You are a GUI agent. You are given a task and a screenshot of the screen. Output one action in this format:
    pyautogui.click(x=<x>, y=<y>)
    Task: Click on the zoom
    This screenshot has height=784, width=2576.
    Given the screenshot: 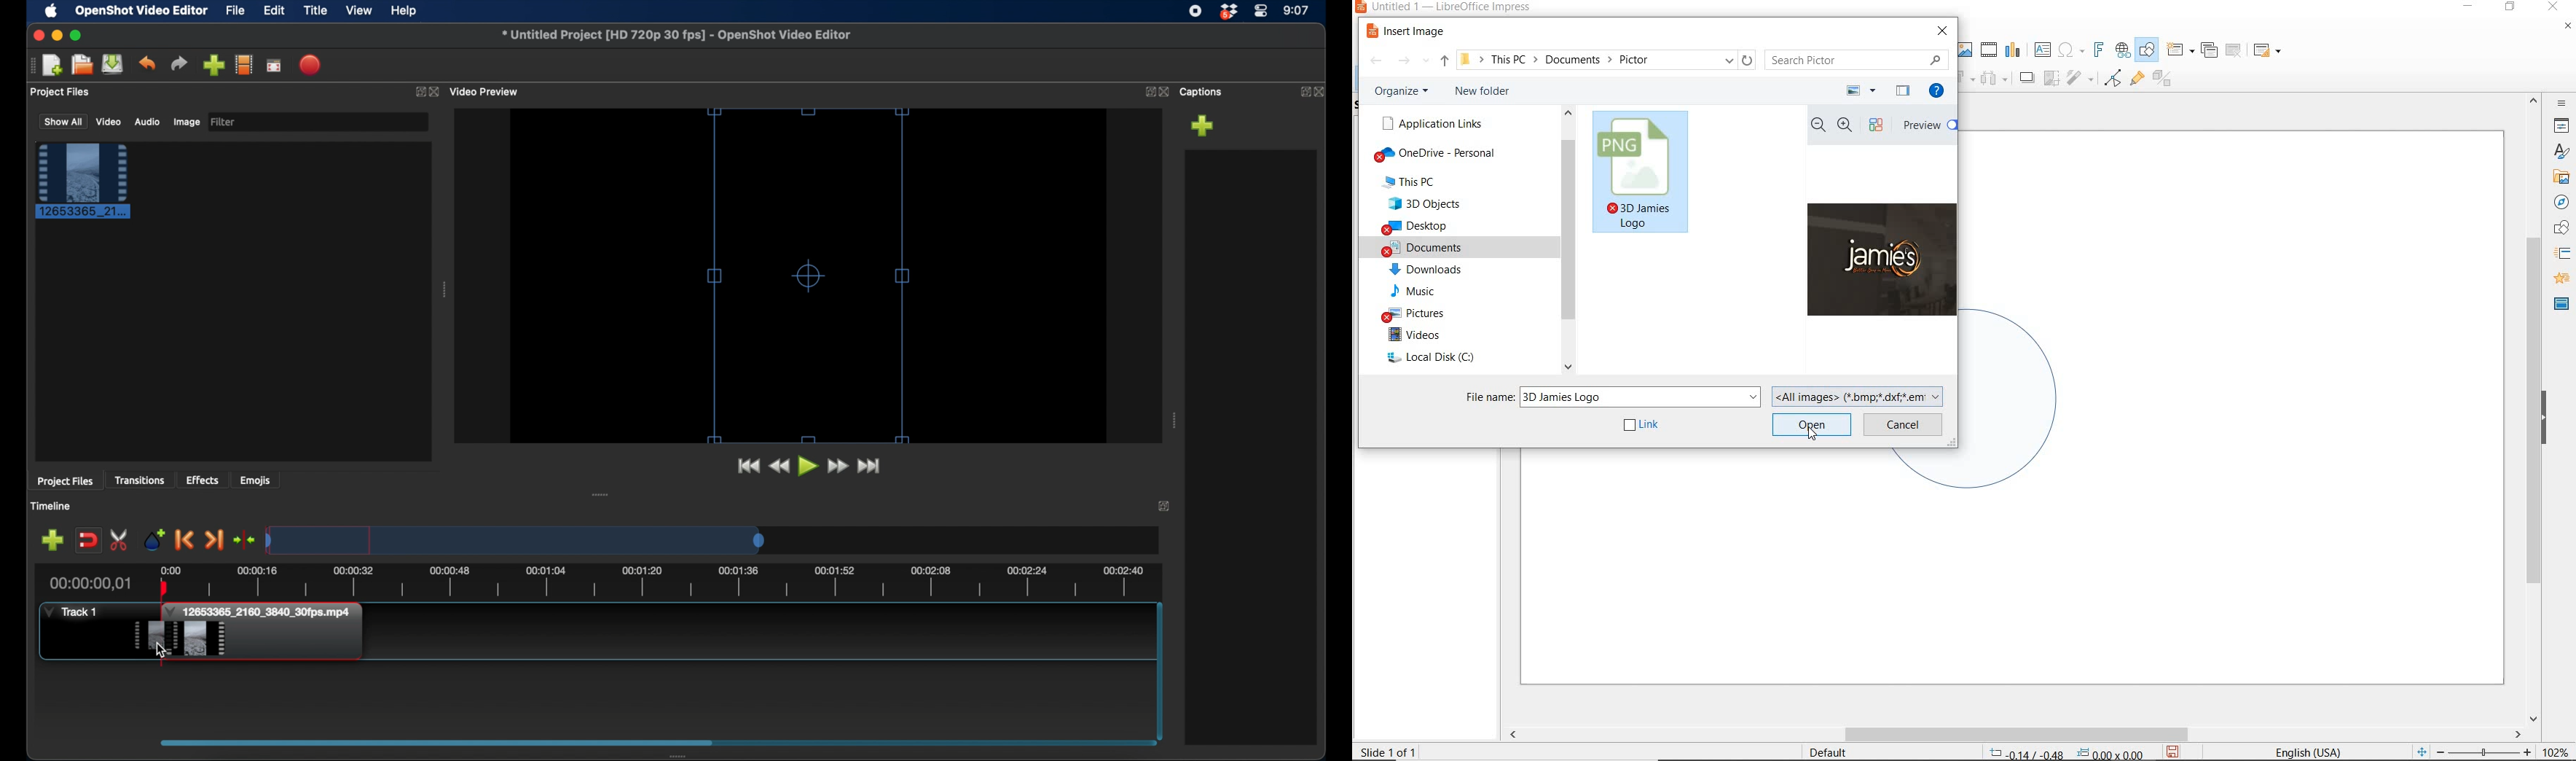 What is the action you would take?
    pyautogui.click(x=2488, y=752)
    